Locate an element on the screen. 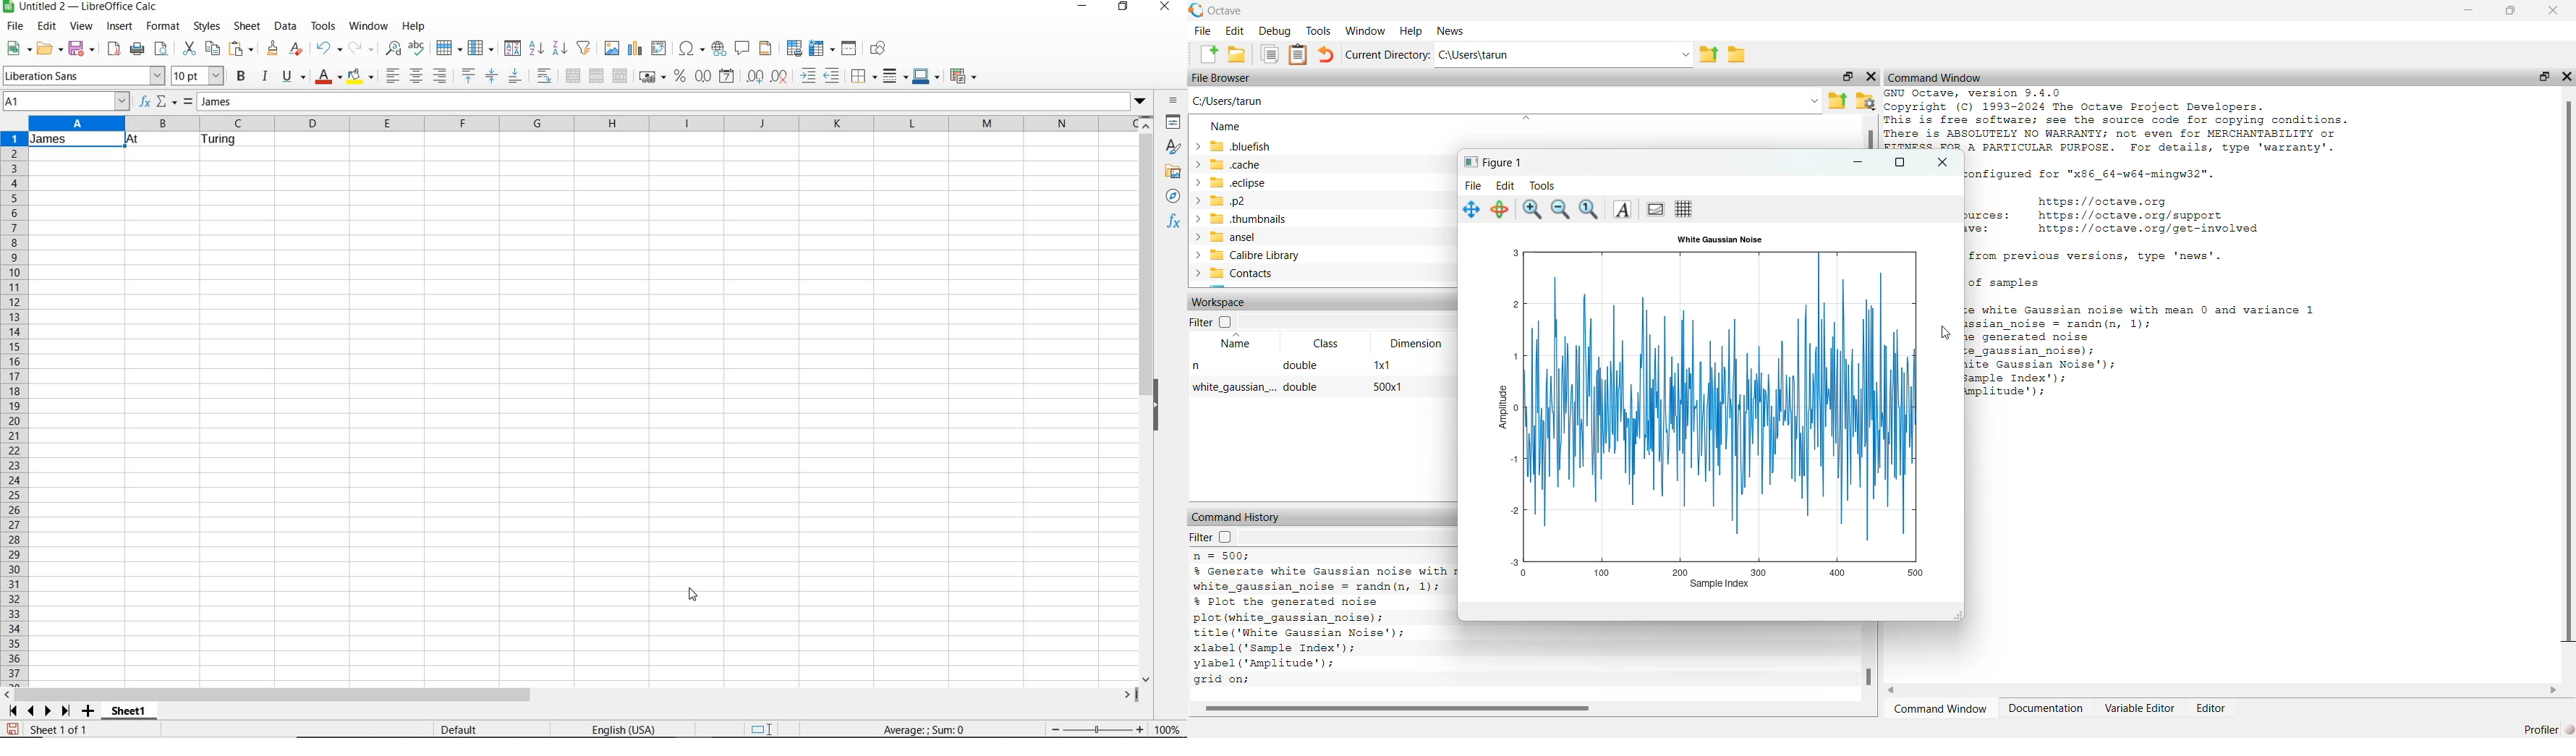 The height and width of the screenshot is (756, 2576). headers and footers is located at coordinates (768, 51).